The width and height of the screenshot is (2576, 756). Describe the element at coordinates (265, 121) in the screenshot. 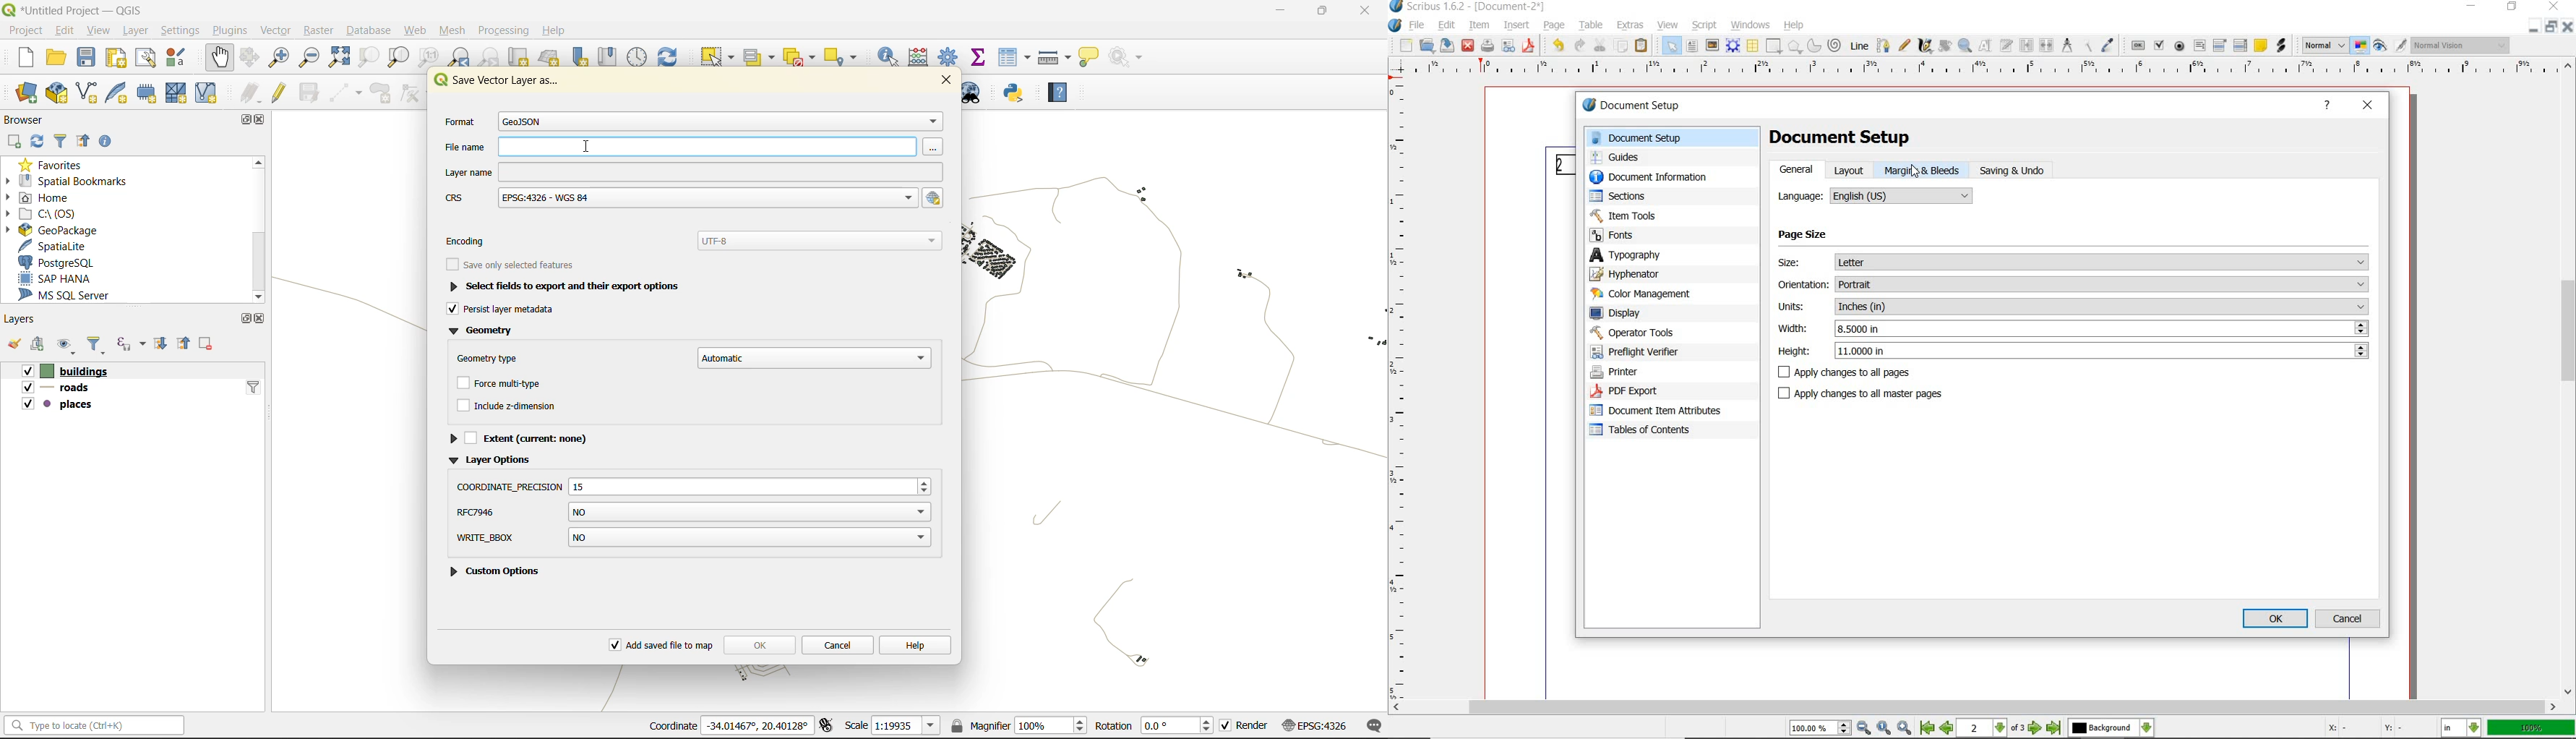

I see `close` at that location.